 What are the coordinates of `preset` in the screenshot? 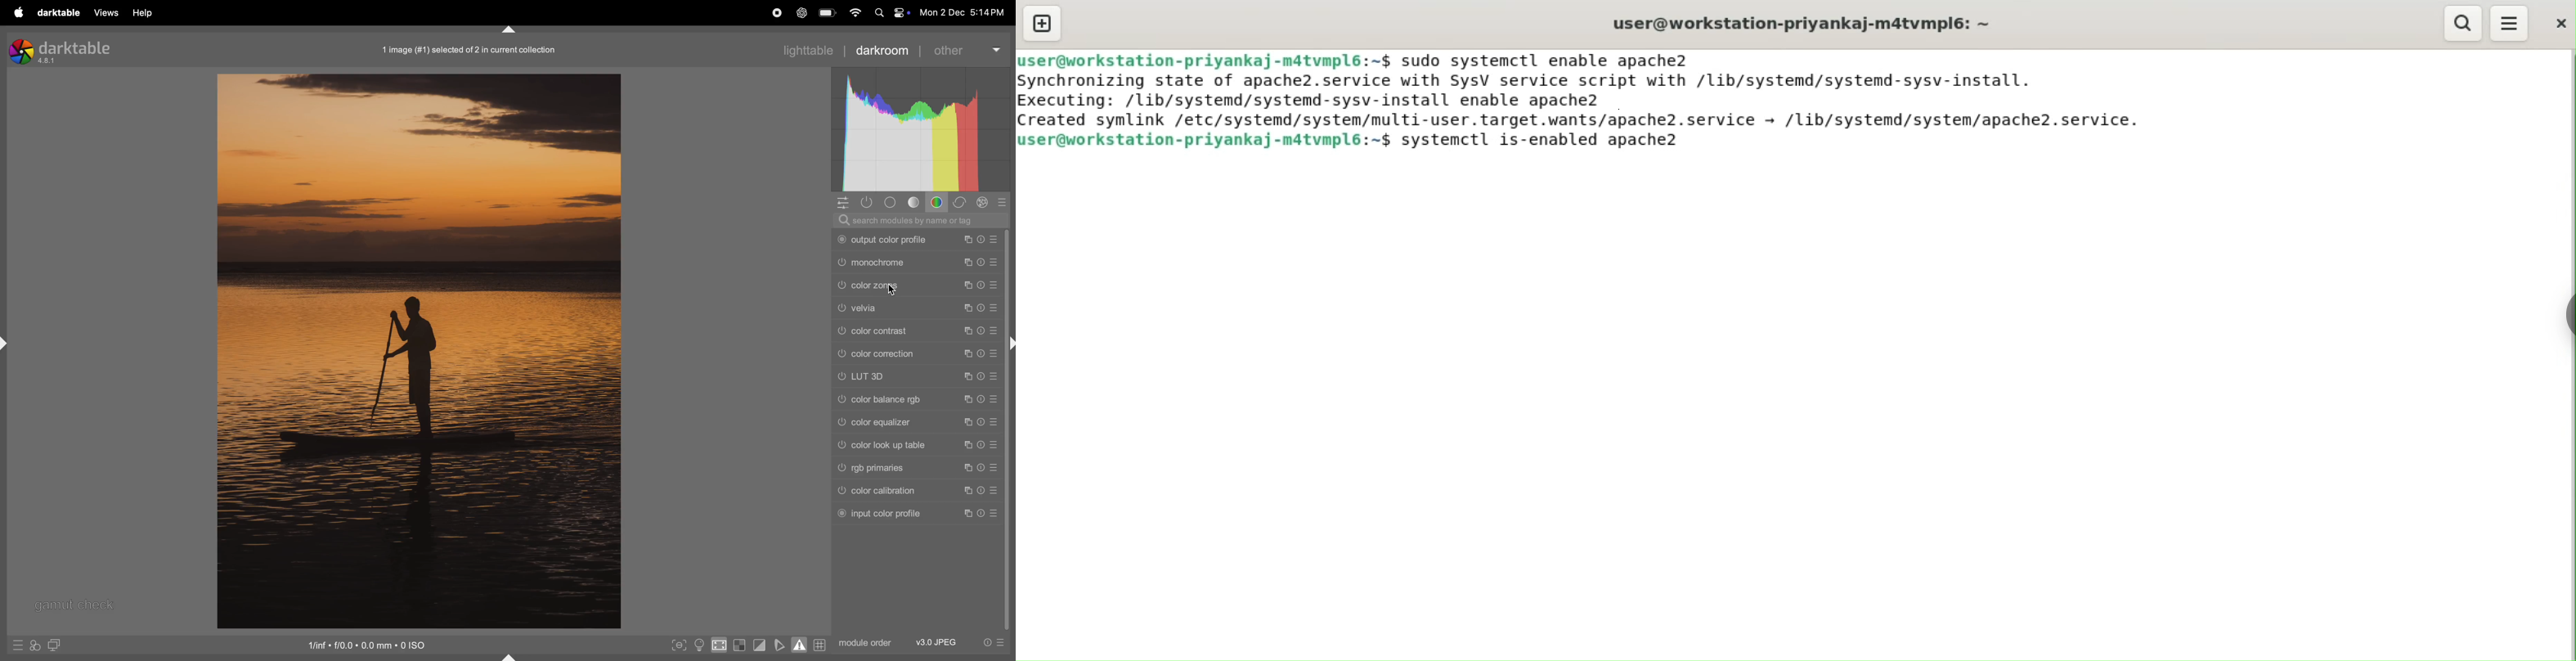 It's located at (995, 513).